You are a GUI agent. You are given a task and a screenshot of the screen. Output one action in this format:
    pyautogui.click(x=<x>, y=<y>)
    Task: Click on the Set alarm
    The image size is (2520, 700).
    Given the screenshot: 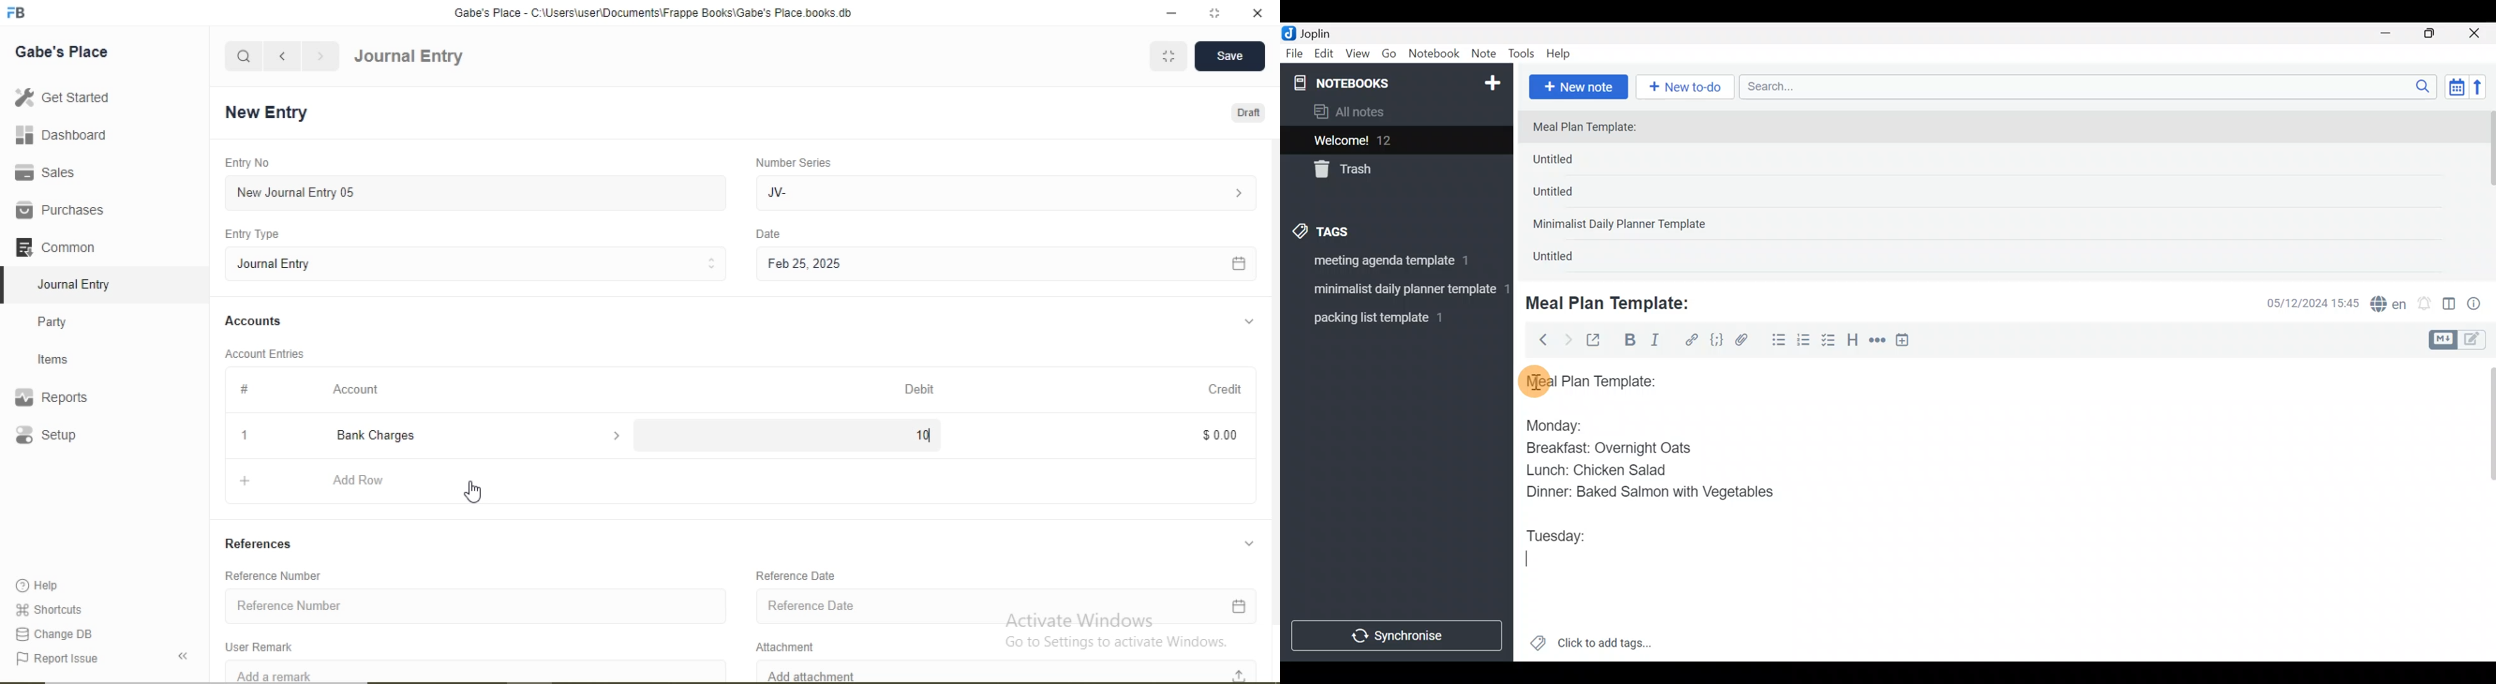 What is the action you would take?
    pyautogui.click(x=2425, y=305)
    